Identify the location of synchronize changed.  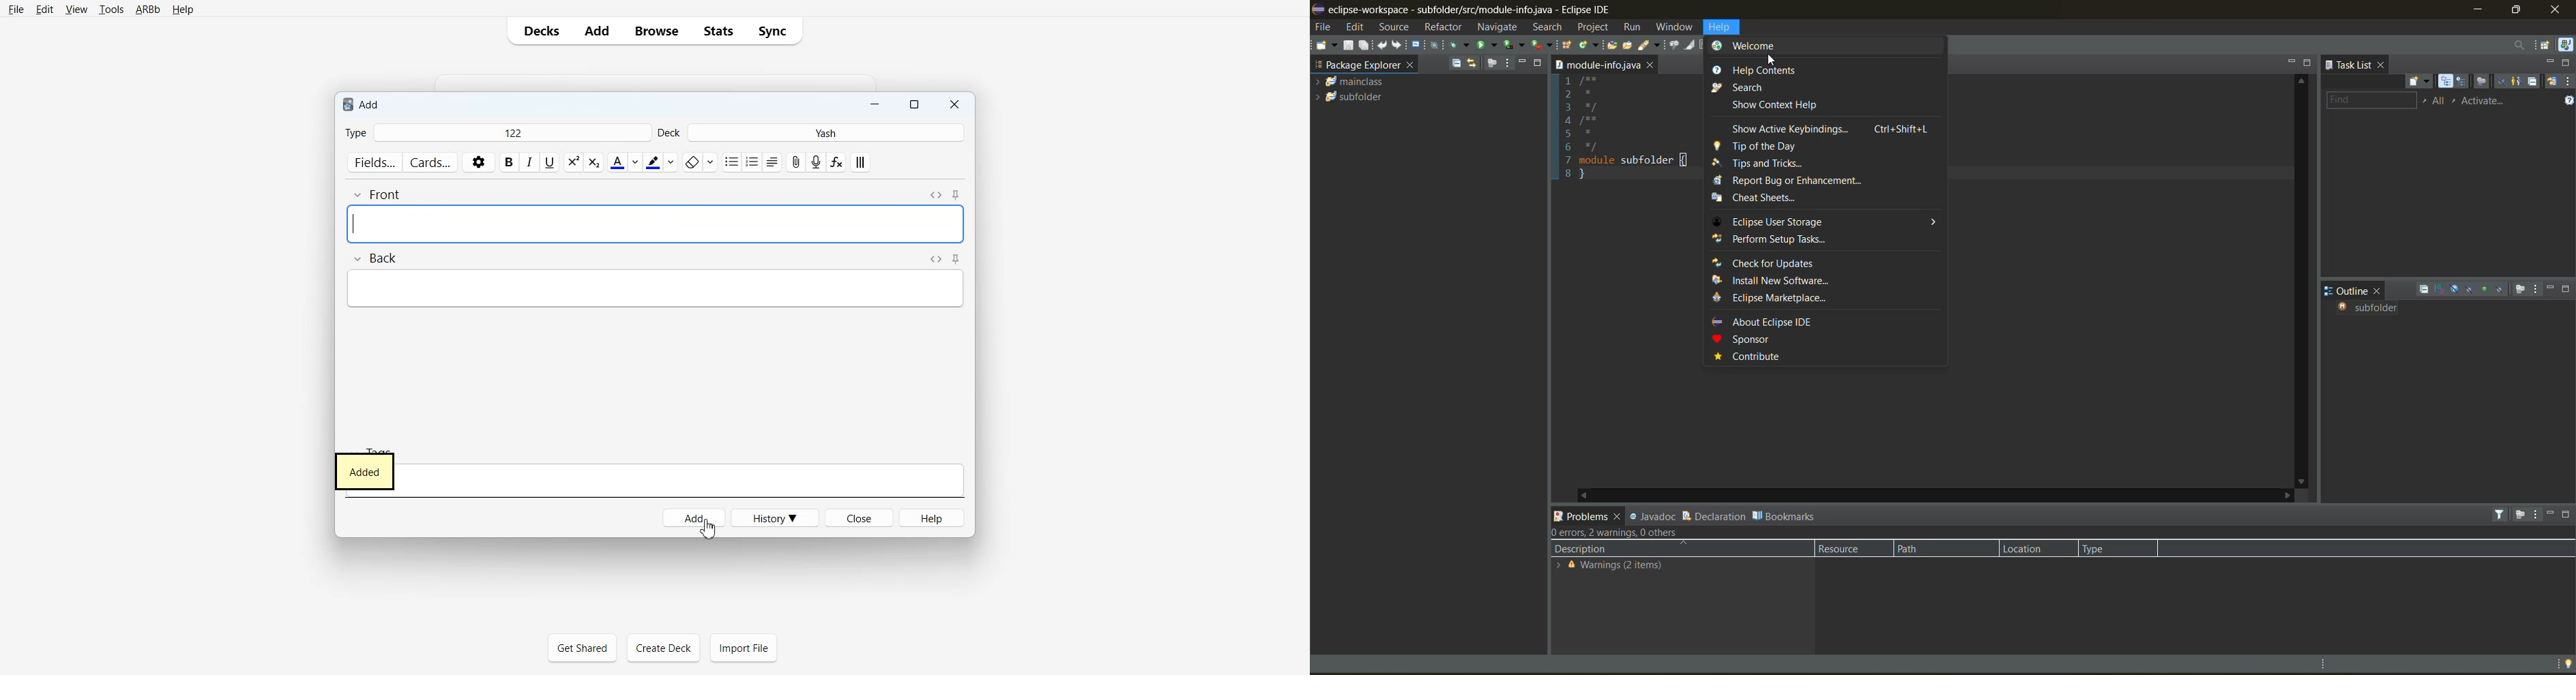
(2553, 81).